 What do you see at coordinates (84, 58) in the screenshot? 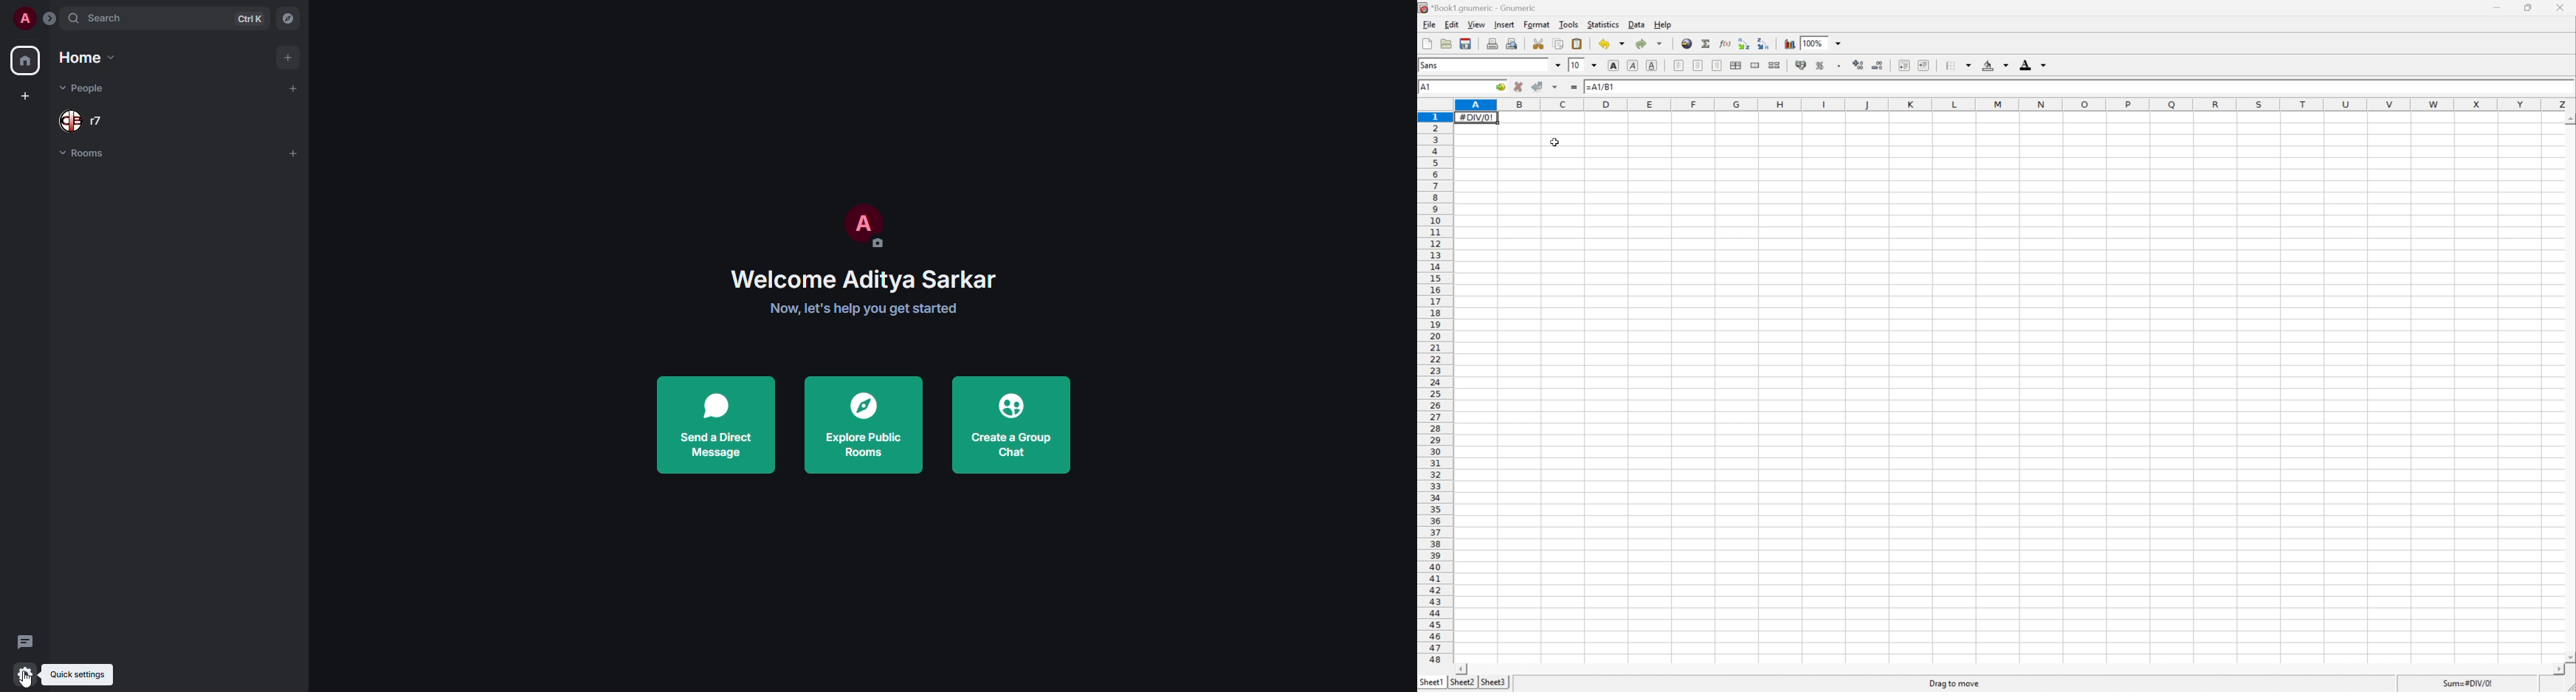
I see `home` at bounding box center [84, 58].